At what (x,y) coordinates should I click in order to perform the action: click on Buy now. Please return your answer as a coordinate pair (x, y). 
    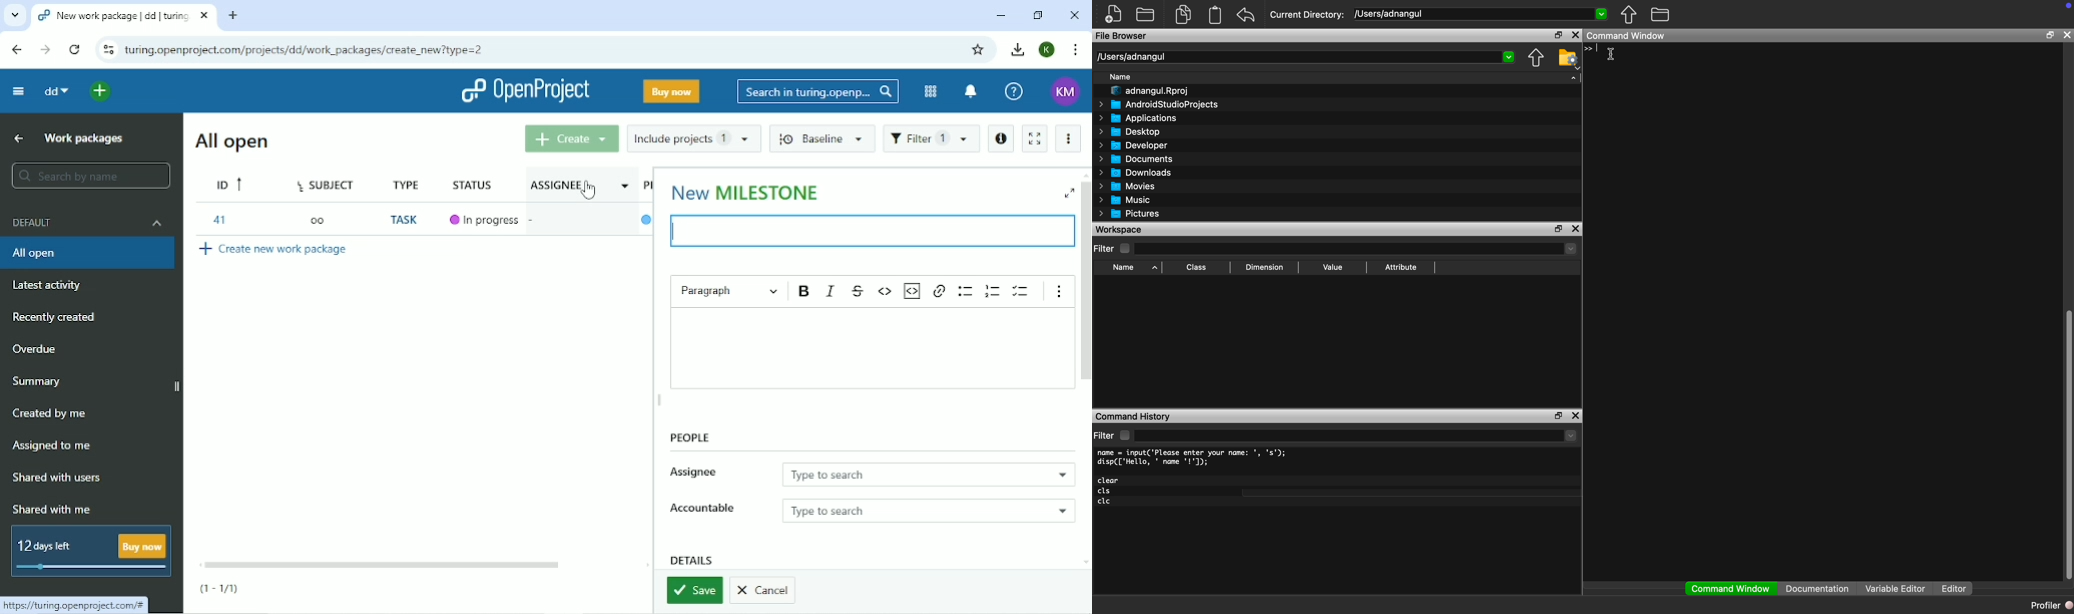
    Looking at the image, I should click on (671, 91).